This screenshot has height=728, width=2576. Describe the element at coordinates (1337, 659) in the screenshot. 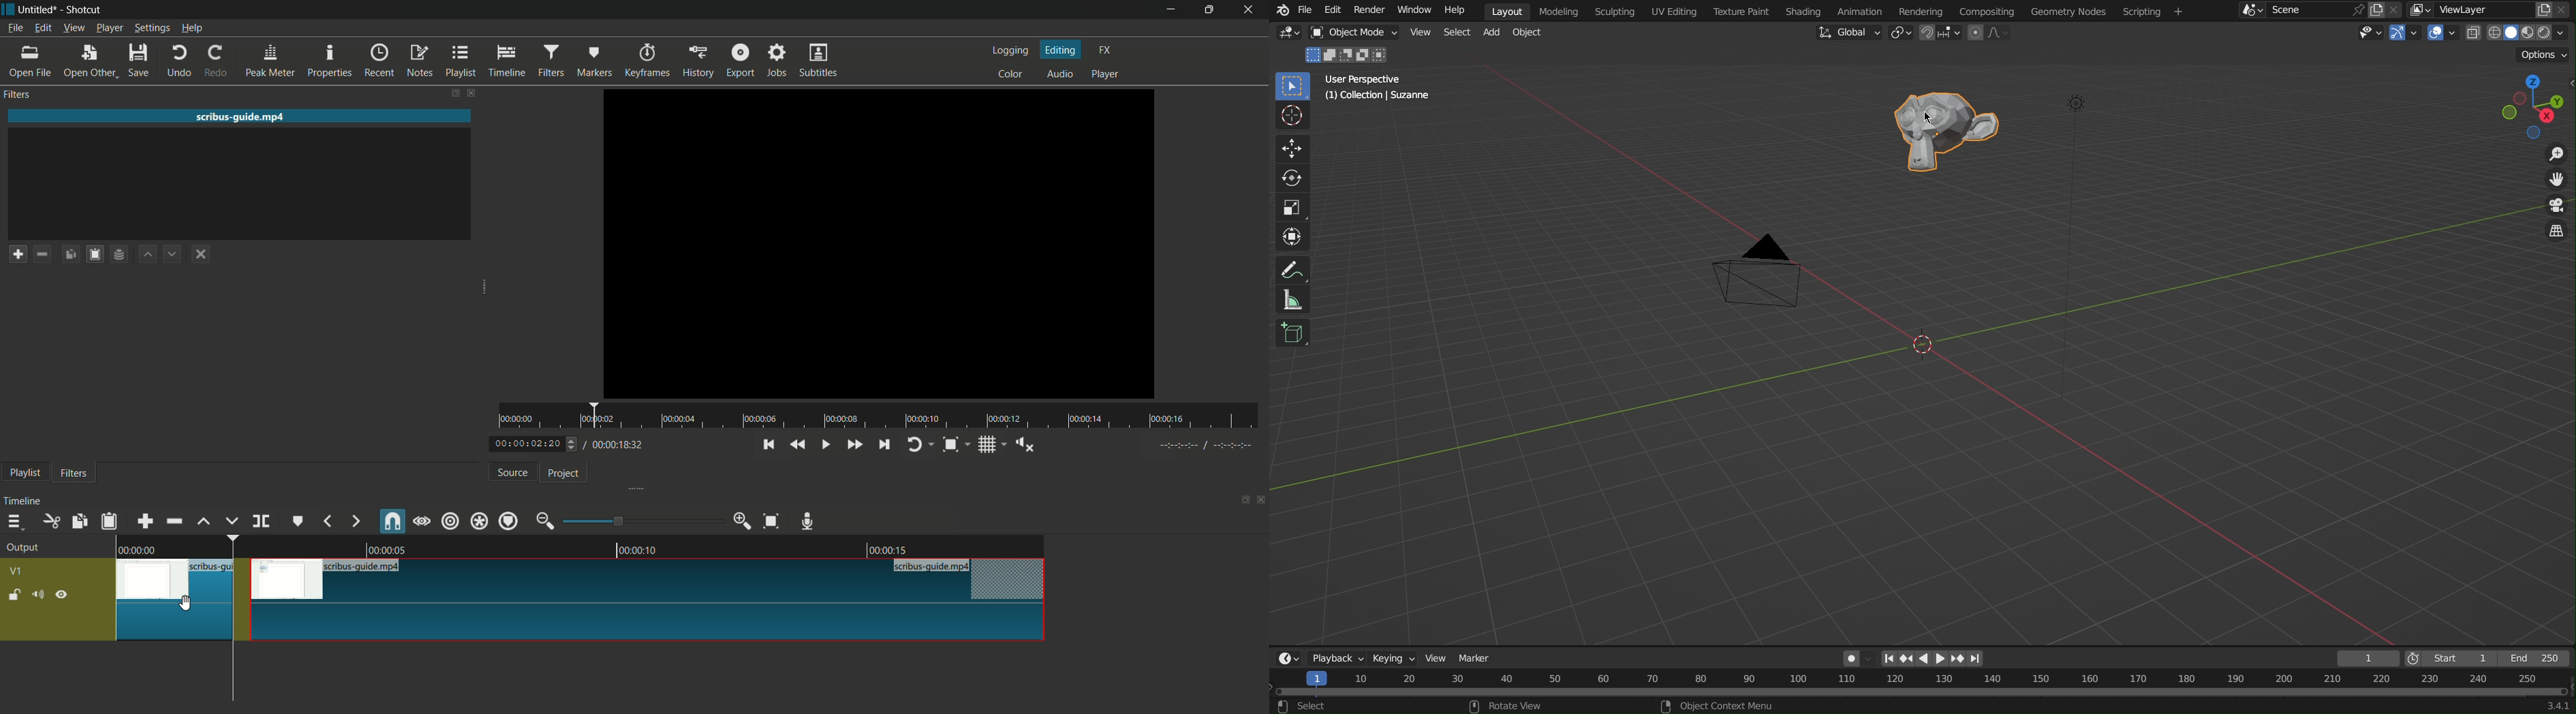

I see `Playback` at that location.